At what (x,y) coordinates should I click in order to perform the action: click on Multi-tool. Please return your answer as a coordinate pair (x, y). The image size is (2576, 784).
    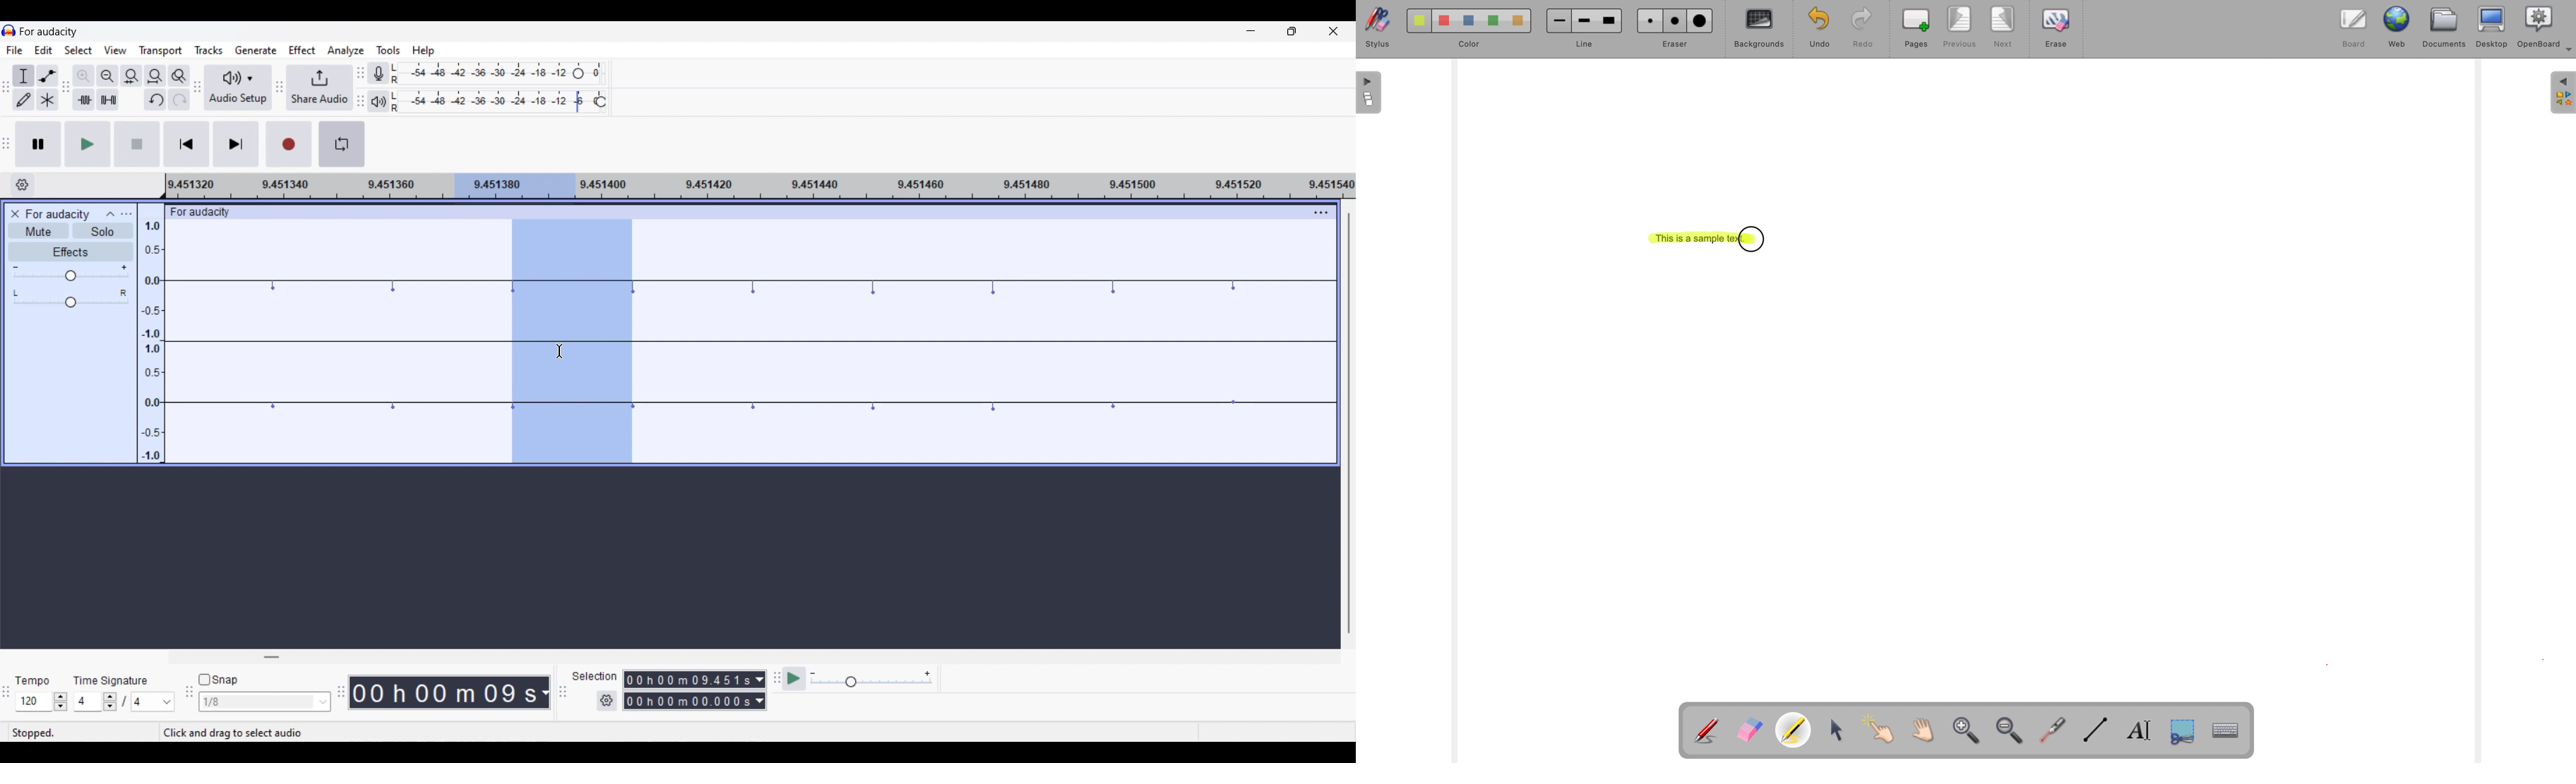
    Looking at the image, I should click on (48, 100).